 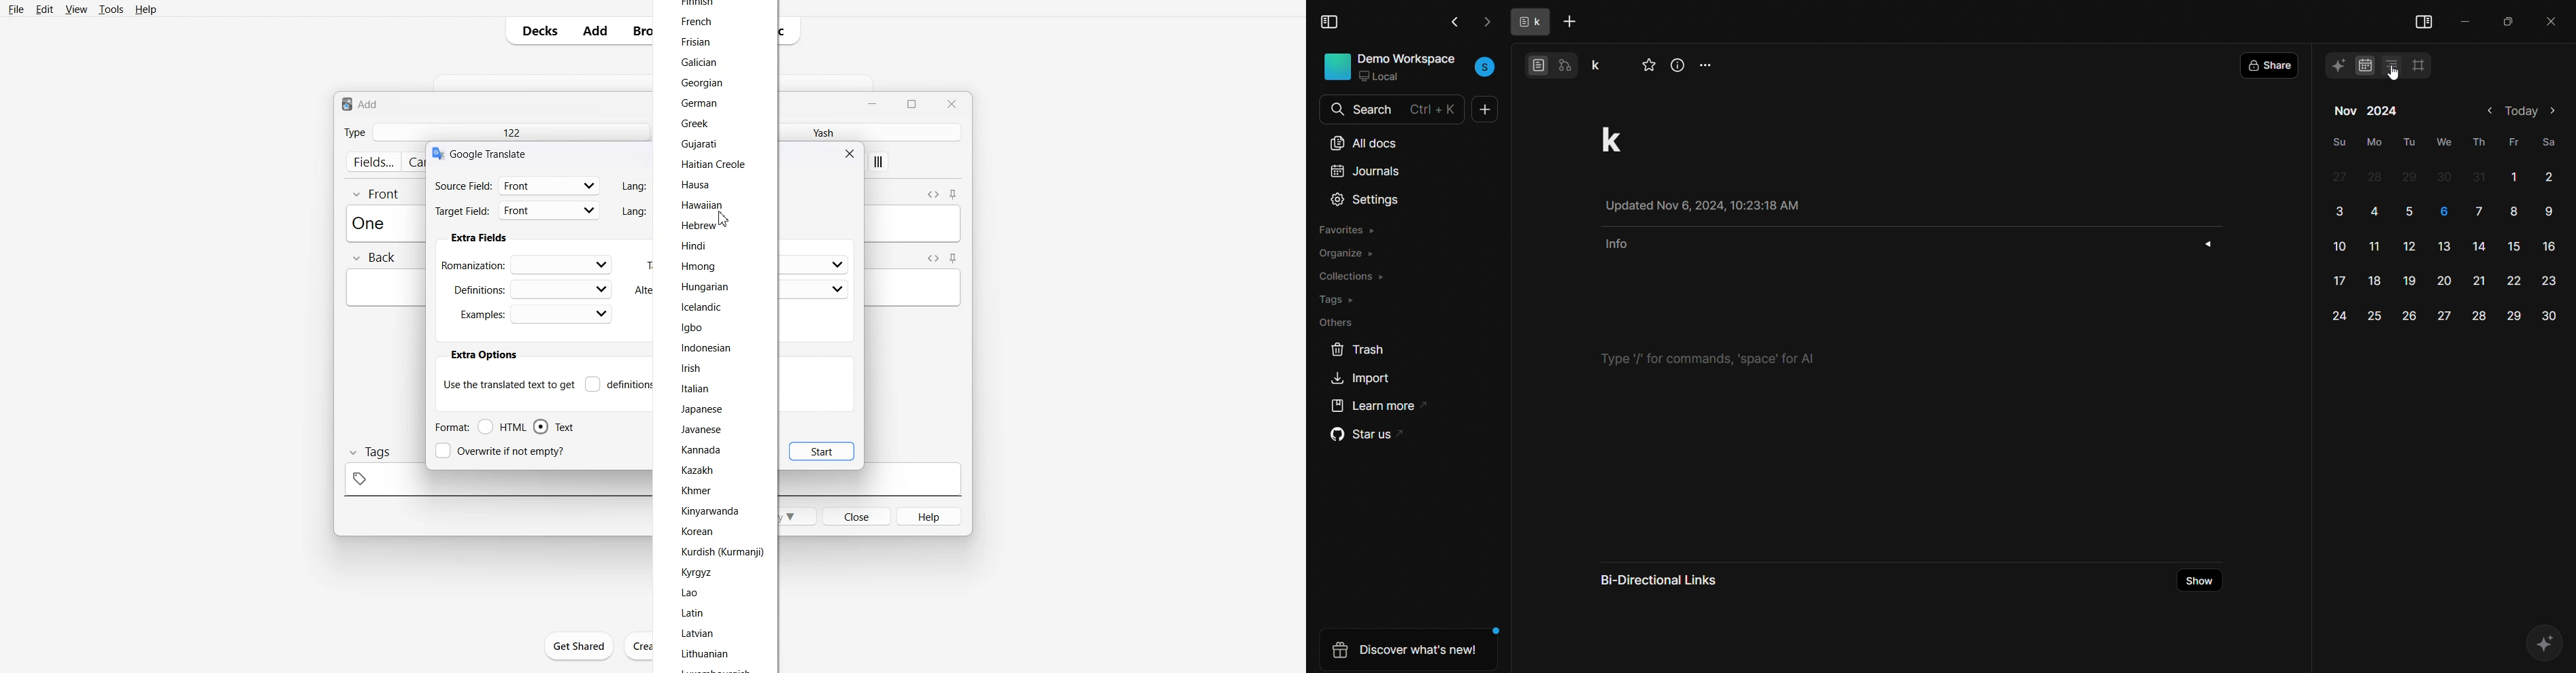 What do you see at coordinates (529, 264) in the screenshot?
I see `Romanization:` at bounding box center [529, 264].